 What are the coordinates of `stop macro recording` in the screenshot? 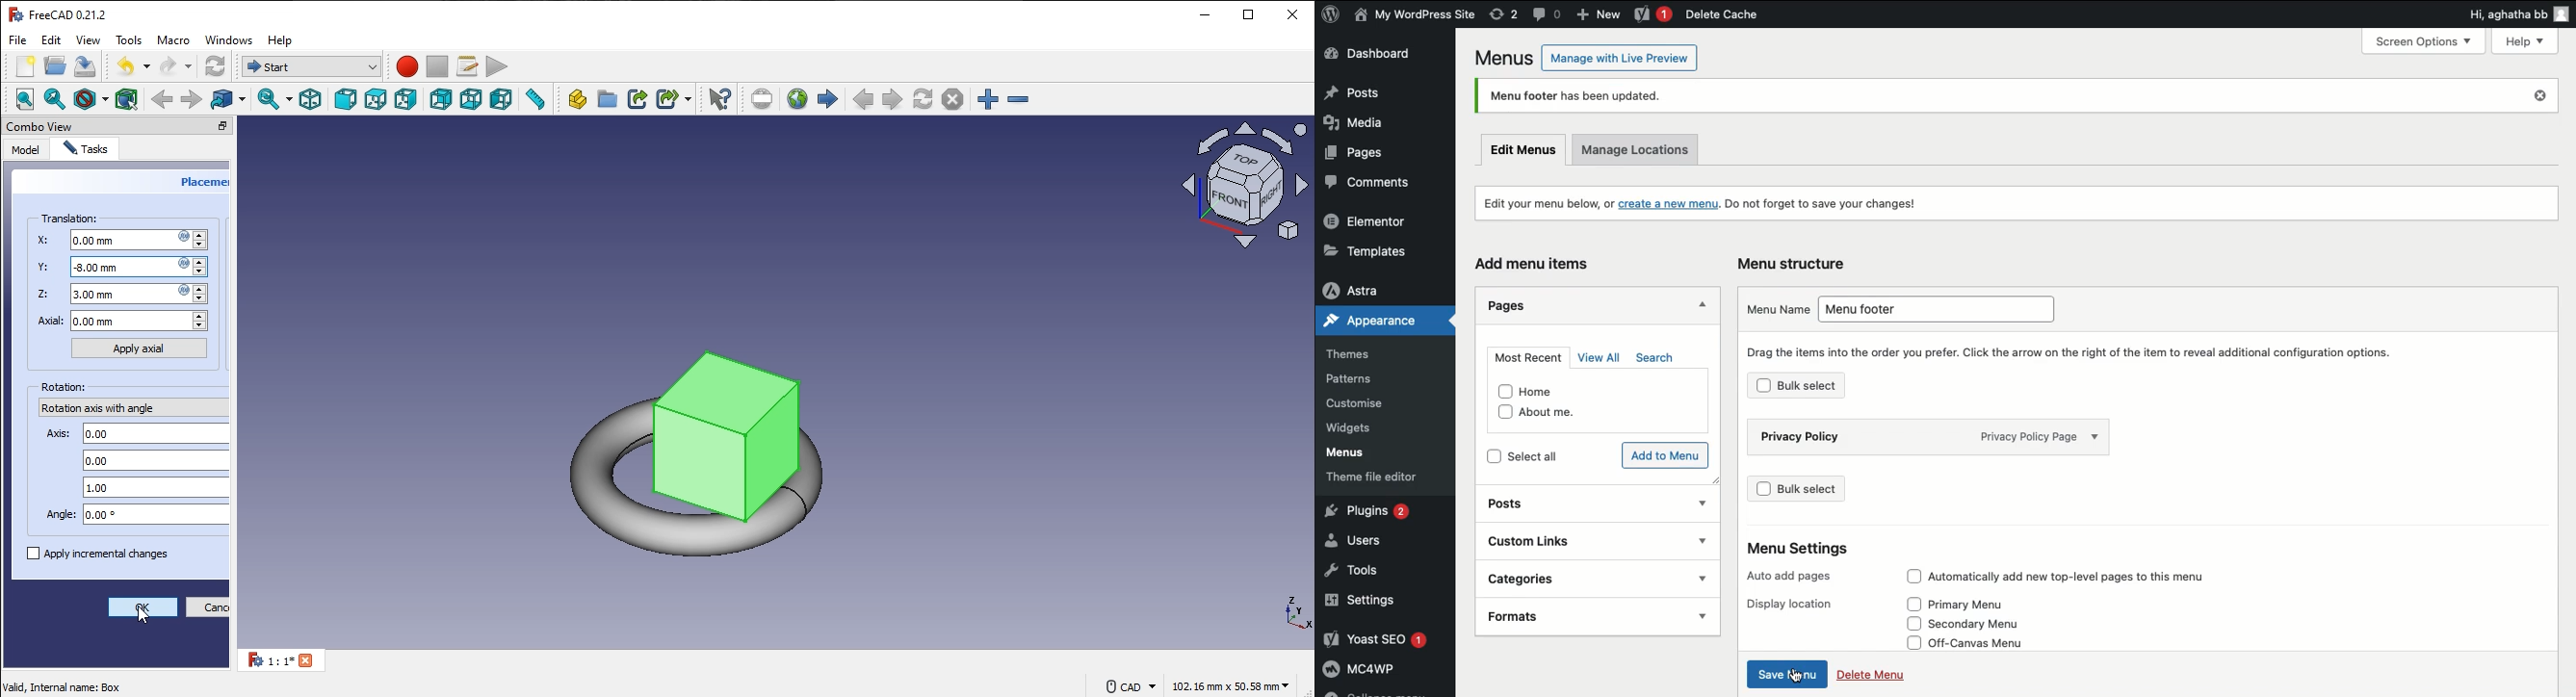 It's located at (436, 67).